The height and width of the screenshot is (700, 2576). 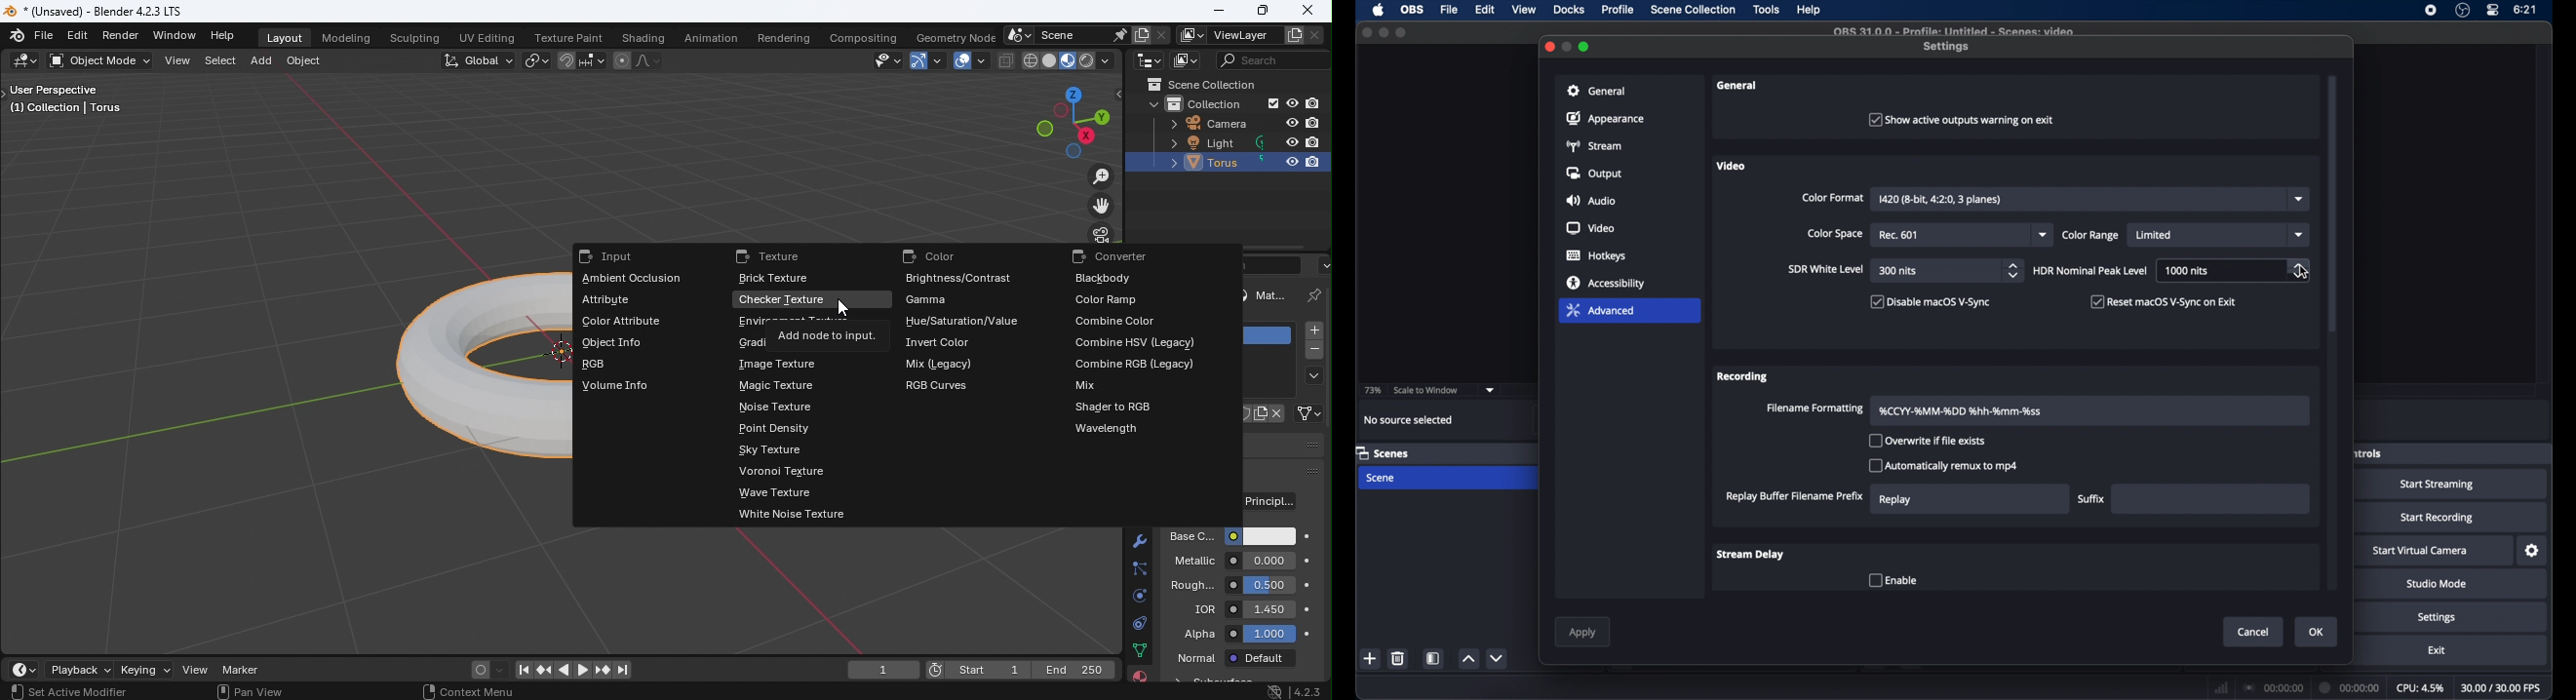 I want to click on suffix, so click(x=2092, y=498).